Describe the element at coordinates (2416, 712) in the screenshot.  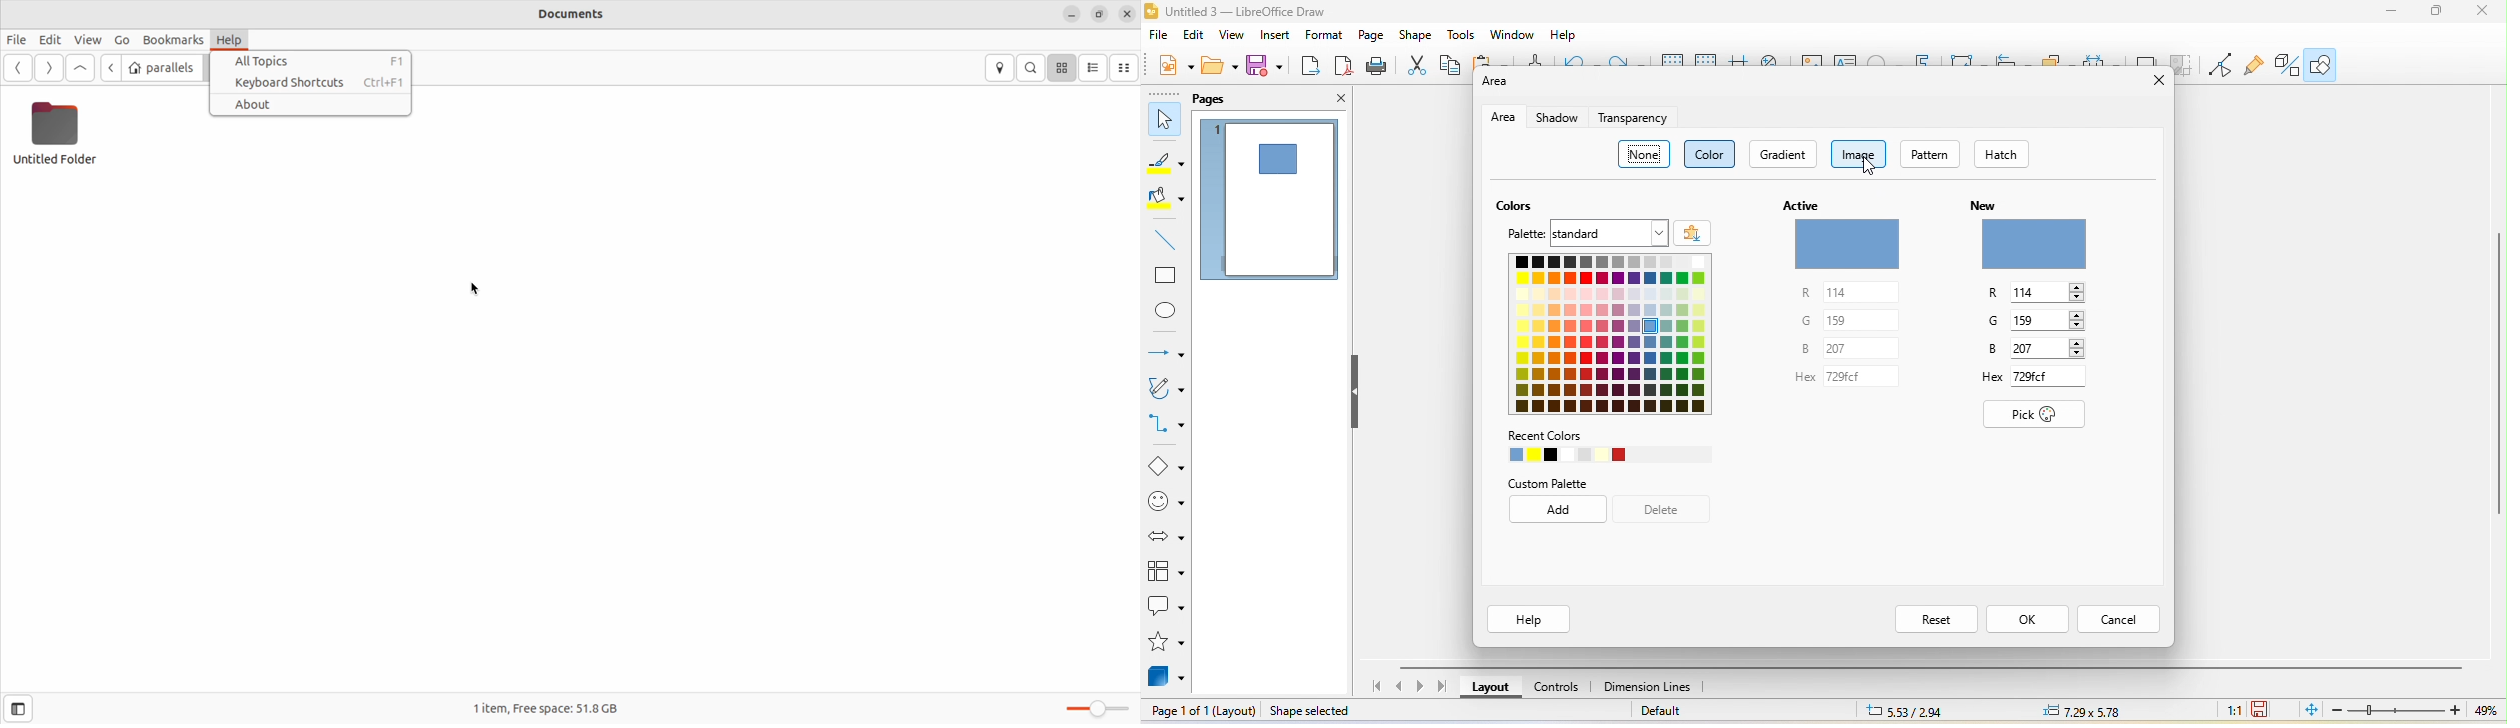
I see `zoom` at that location.